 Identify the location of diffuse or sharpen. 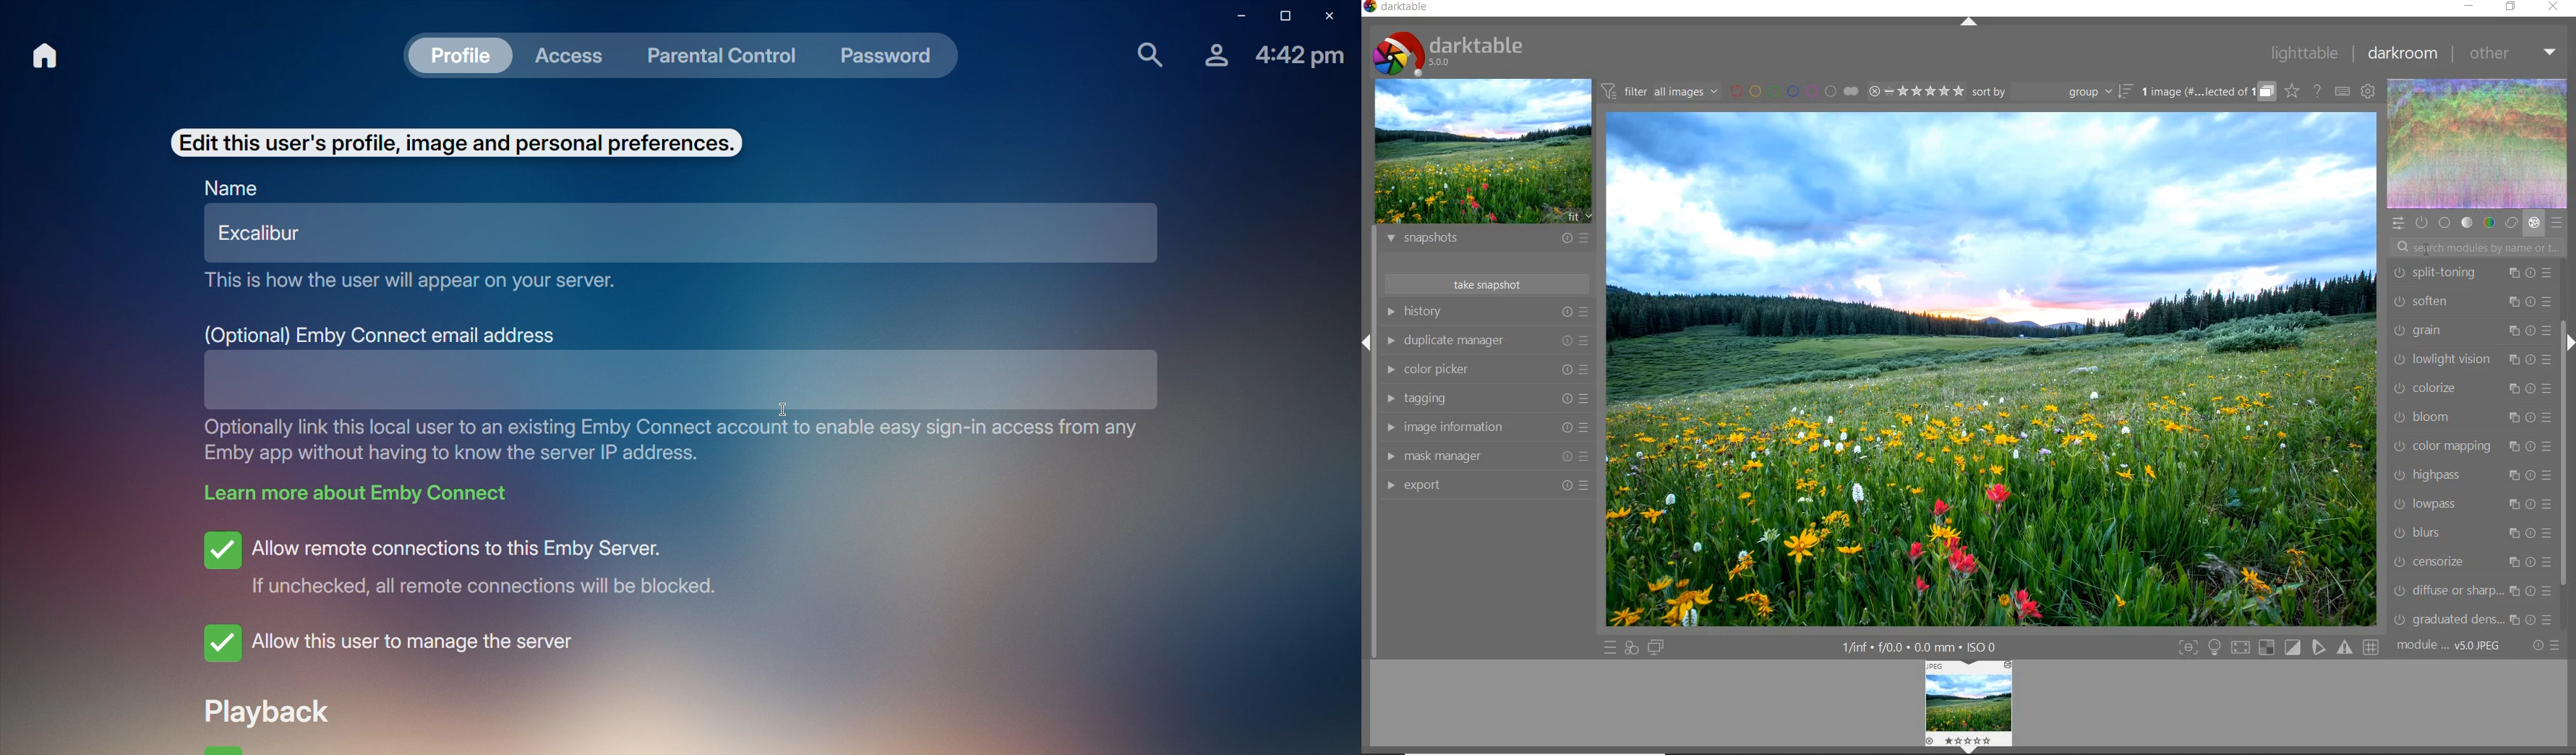
(2468, 593).